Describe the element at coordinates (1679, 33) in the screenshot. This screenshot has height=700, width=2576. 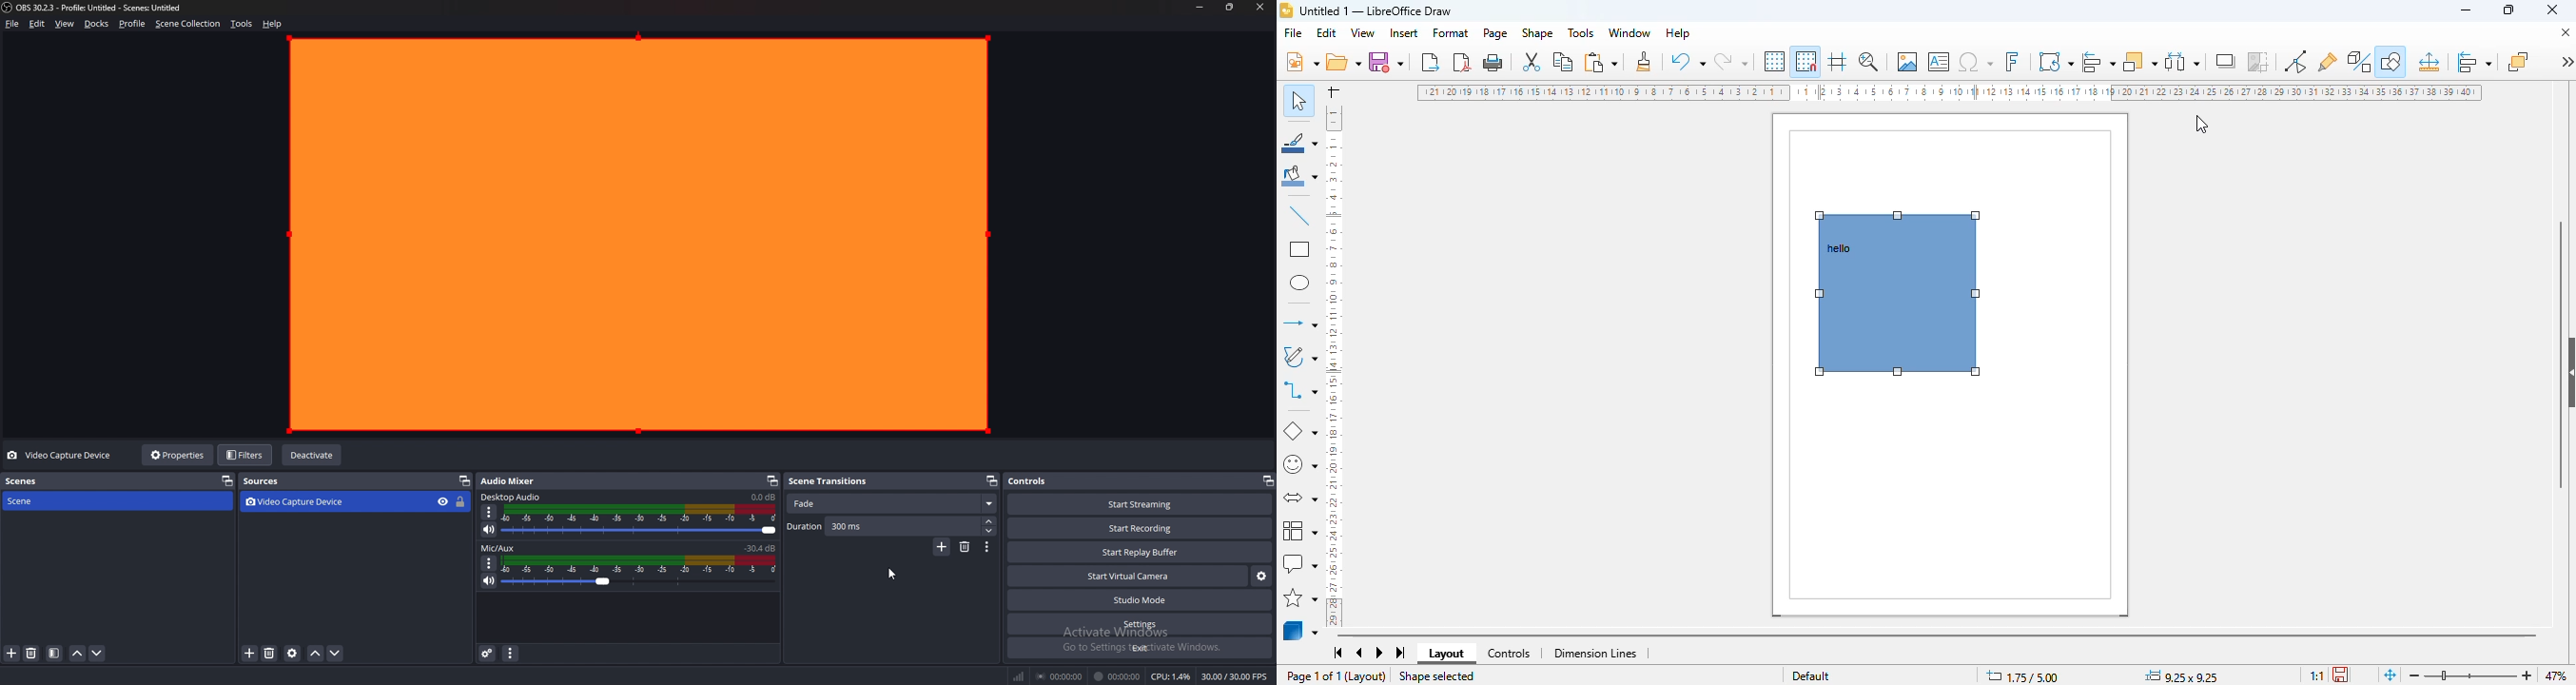
I see `help` at that location.